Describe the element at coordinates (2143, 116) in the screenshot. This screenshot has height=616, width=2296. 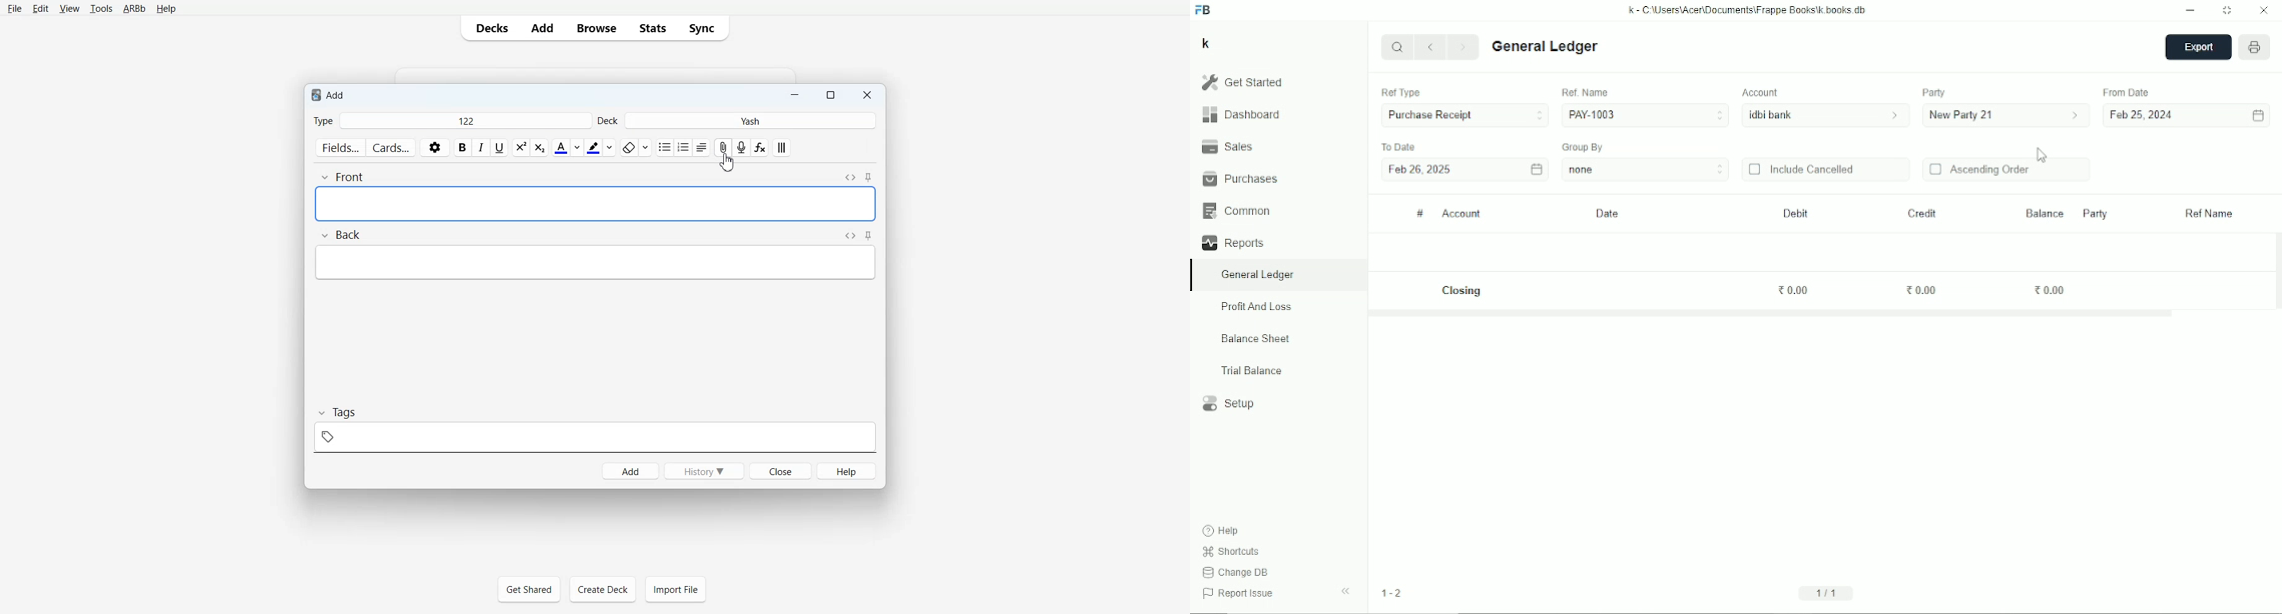
I see `Feb 25, 2024` at that location.